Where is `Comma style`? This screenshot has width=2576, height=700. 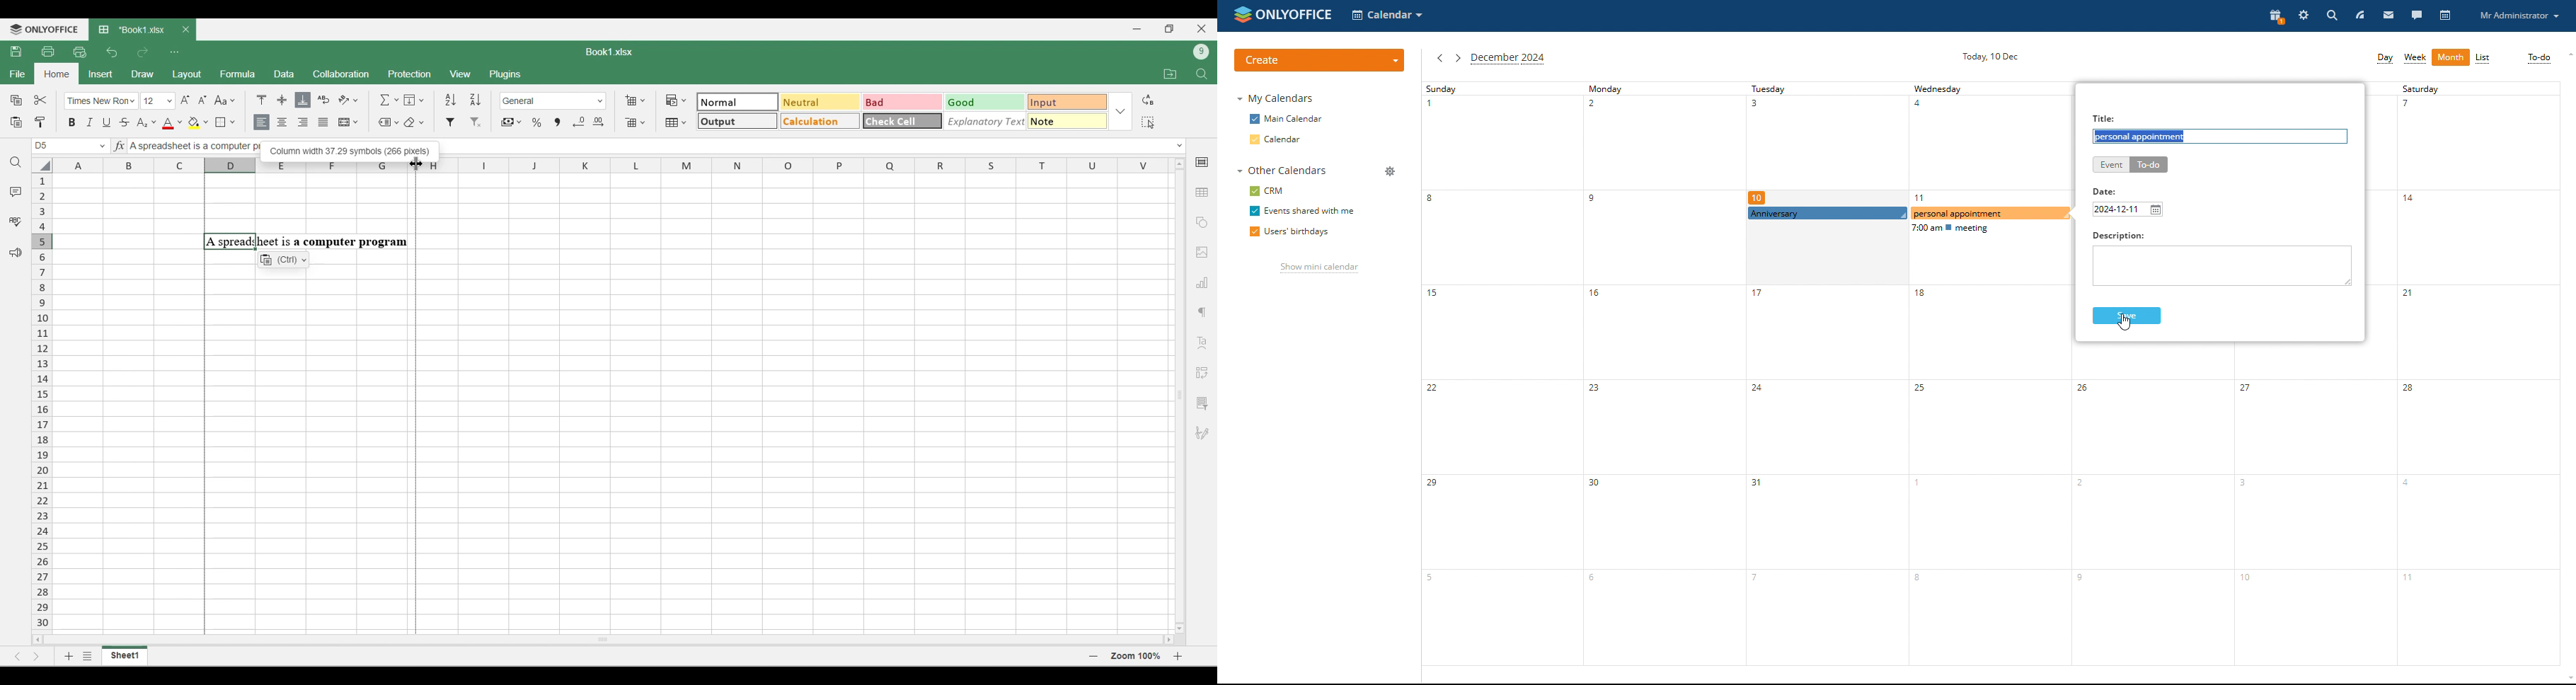
Comma style is located at coordinates (558, 122).